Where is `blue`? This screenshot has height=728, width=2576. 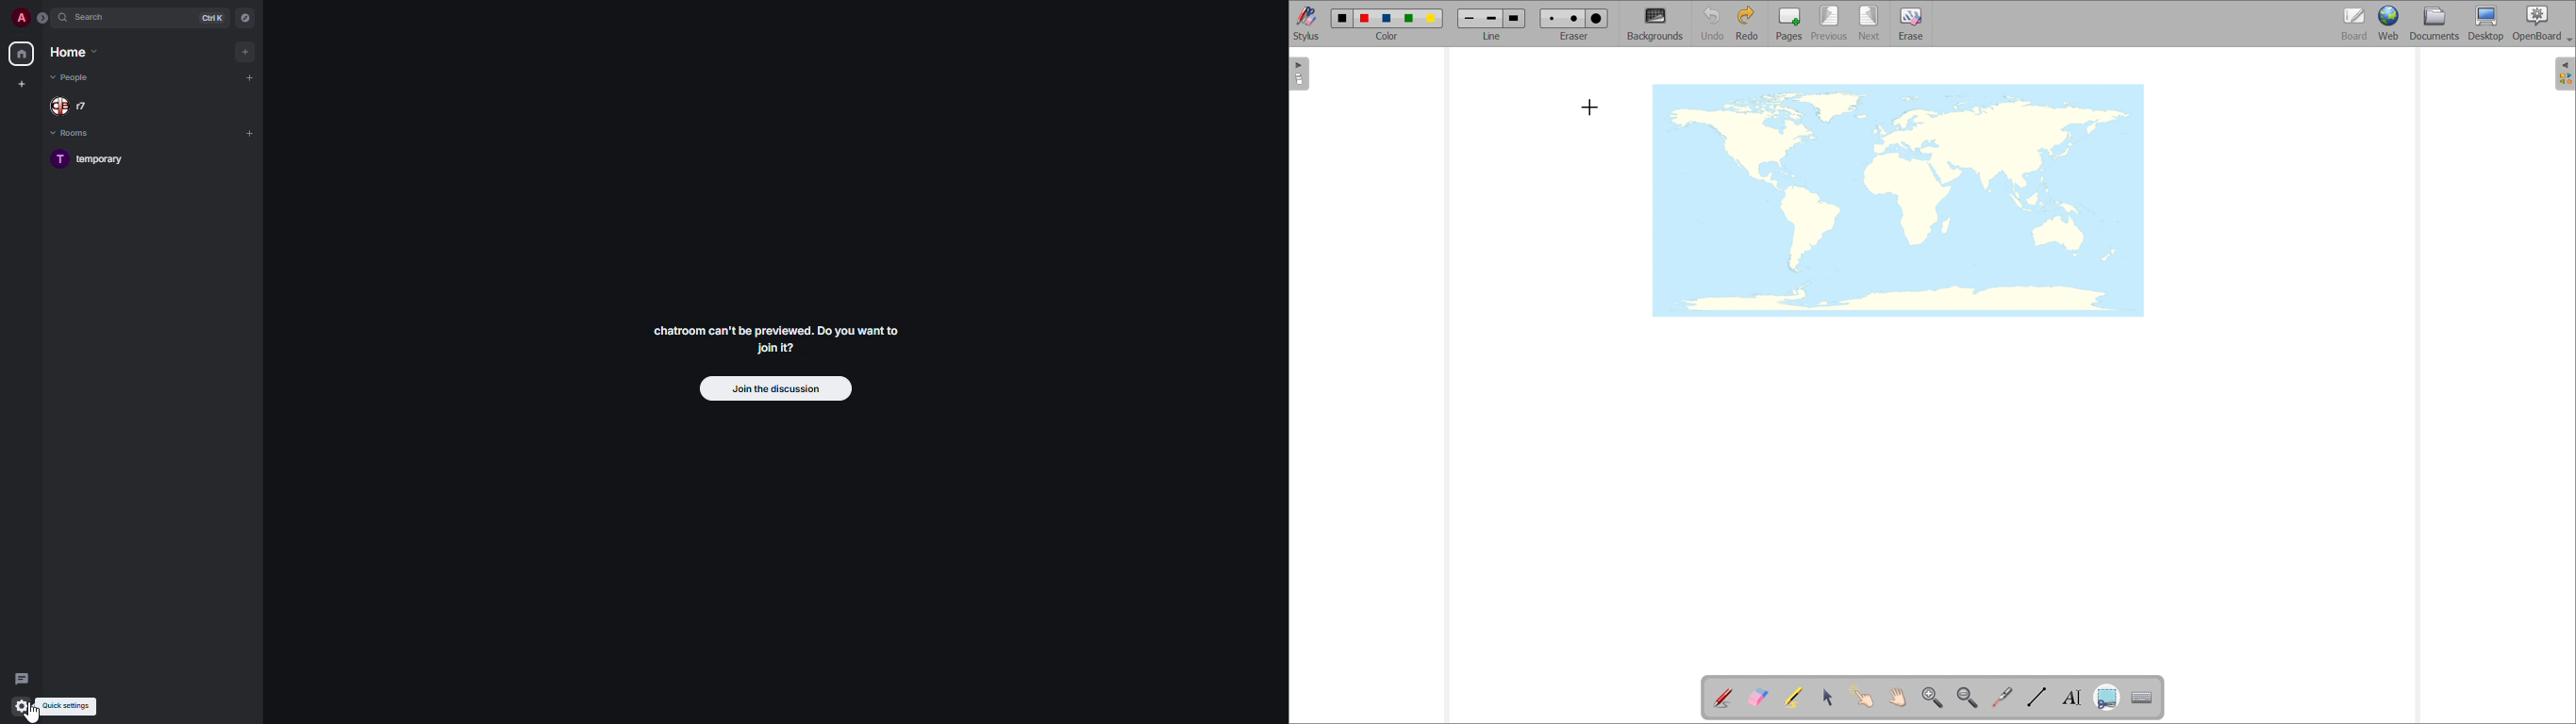
blue is located at coordinates (1387, 19).